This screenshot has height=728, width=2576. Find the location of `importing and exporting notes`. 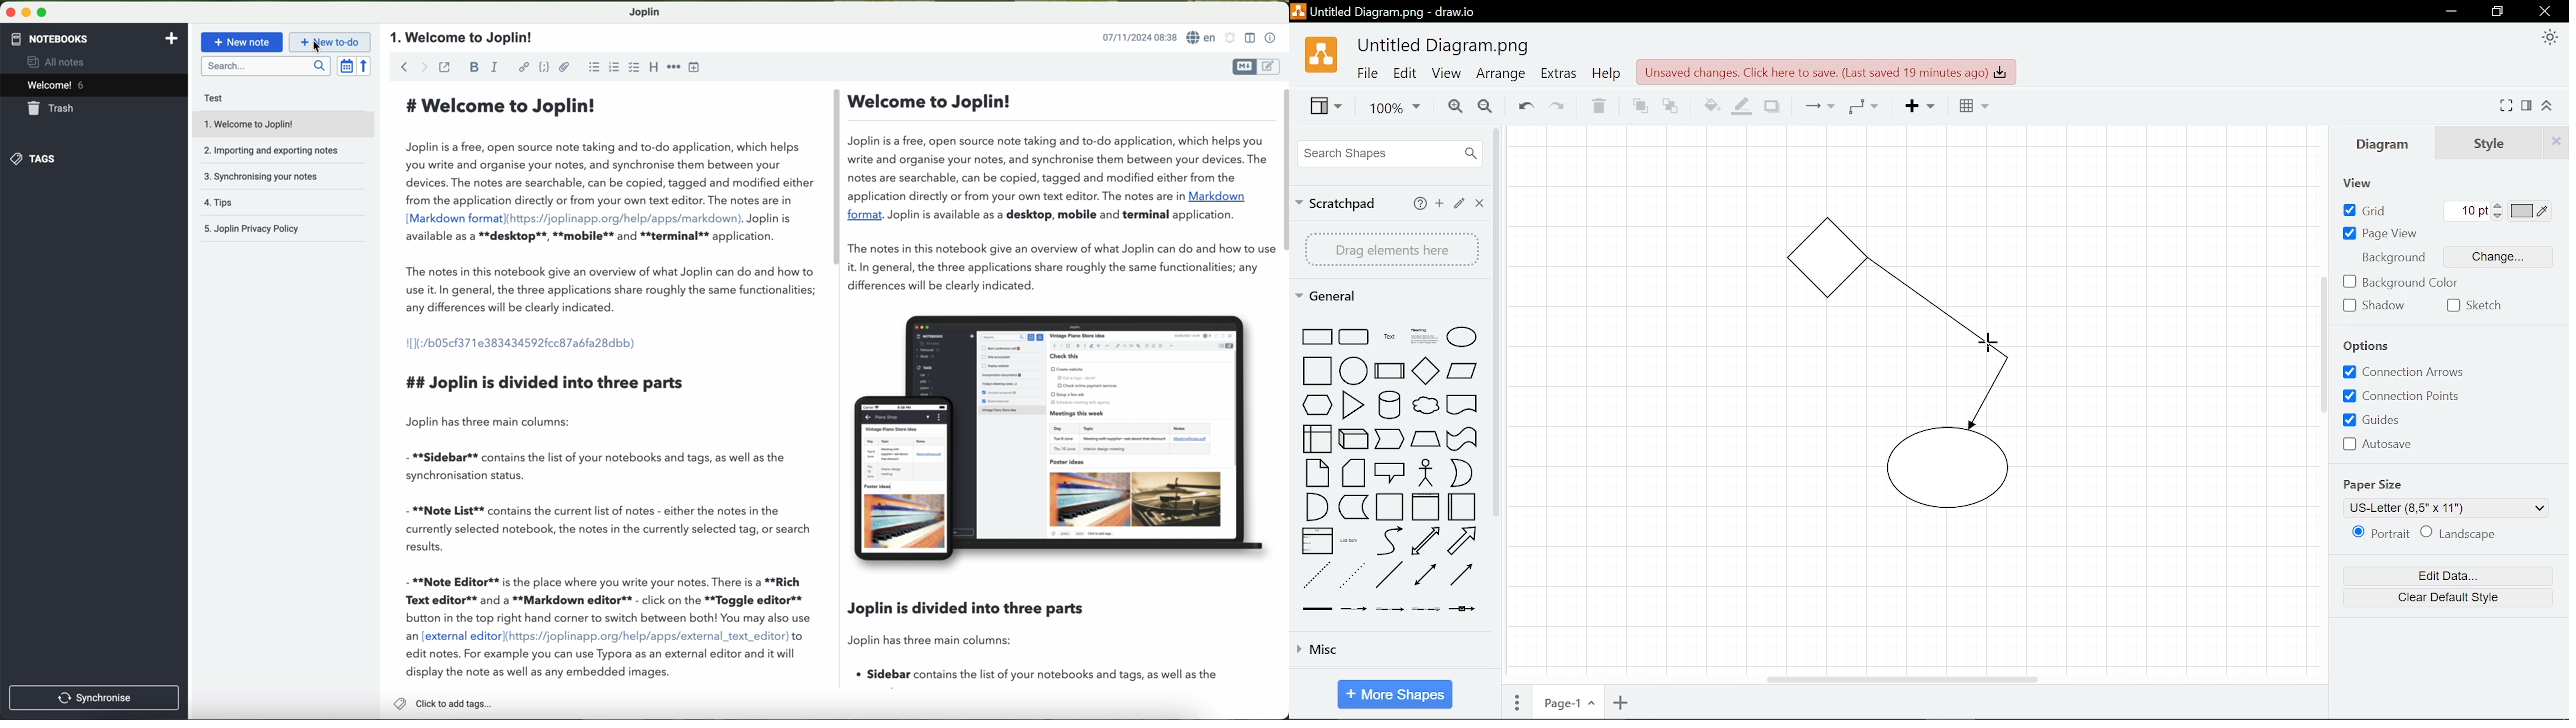

importing and exporting notes is located at coordinates (276, 150).